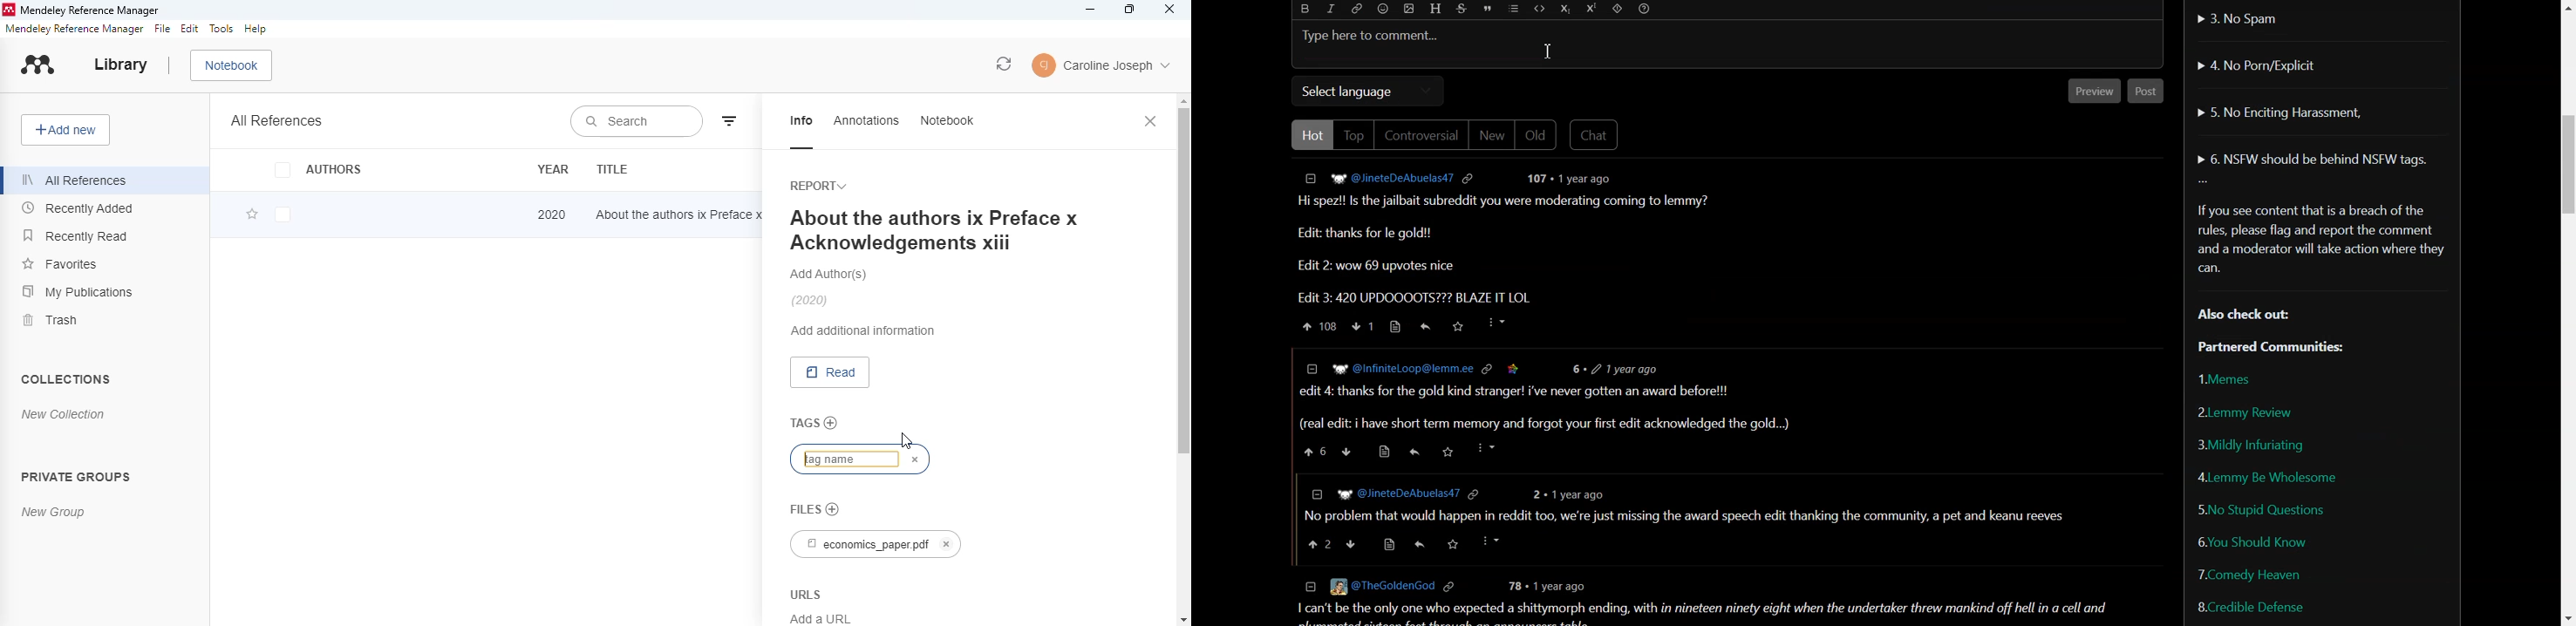 Image resolution: width=2576 pixels, height=644 pixels. Describe the element at coordinates (1310, 178) in the screenshot. I see `Collapse` at that location.